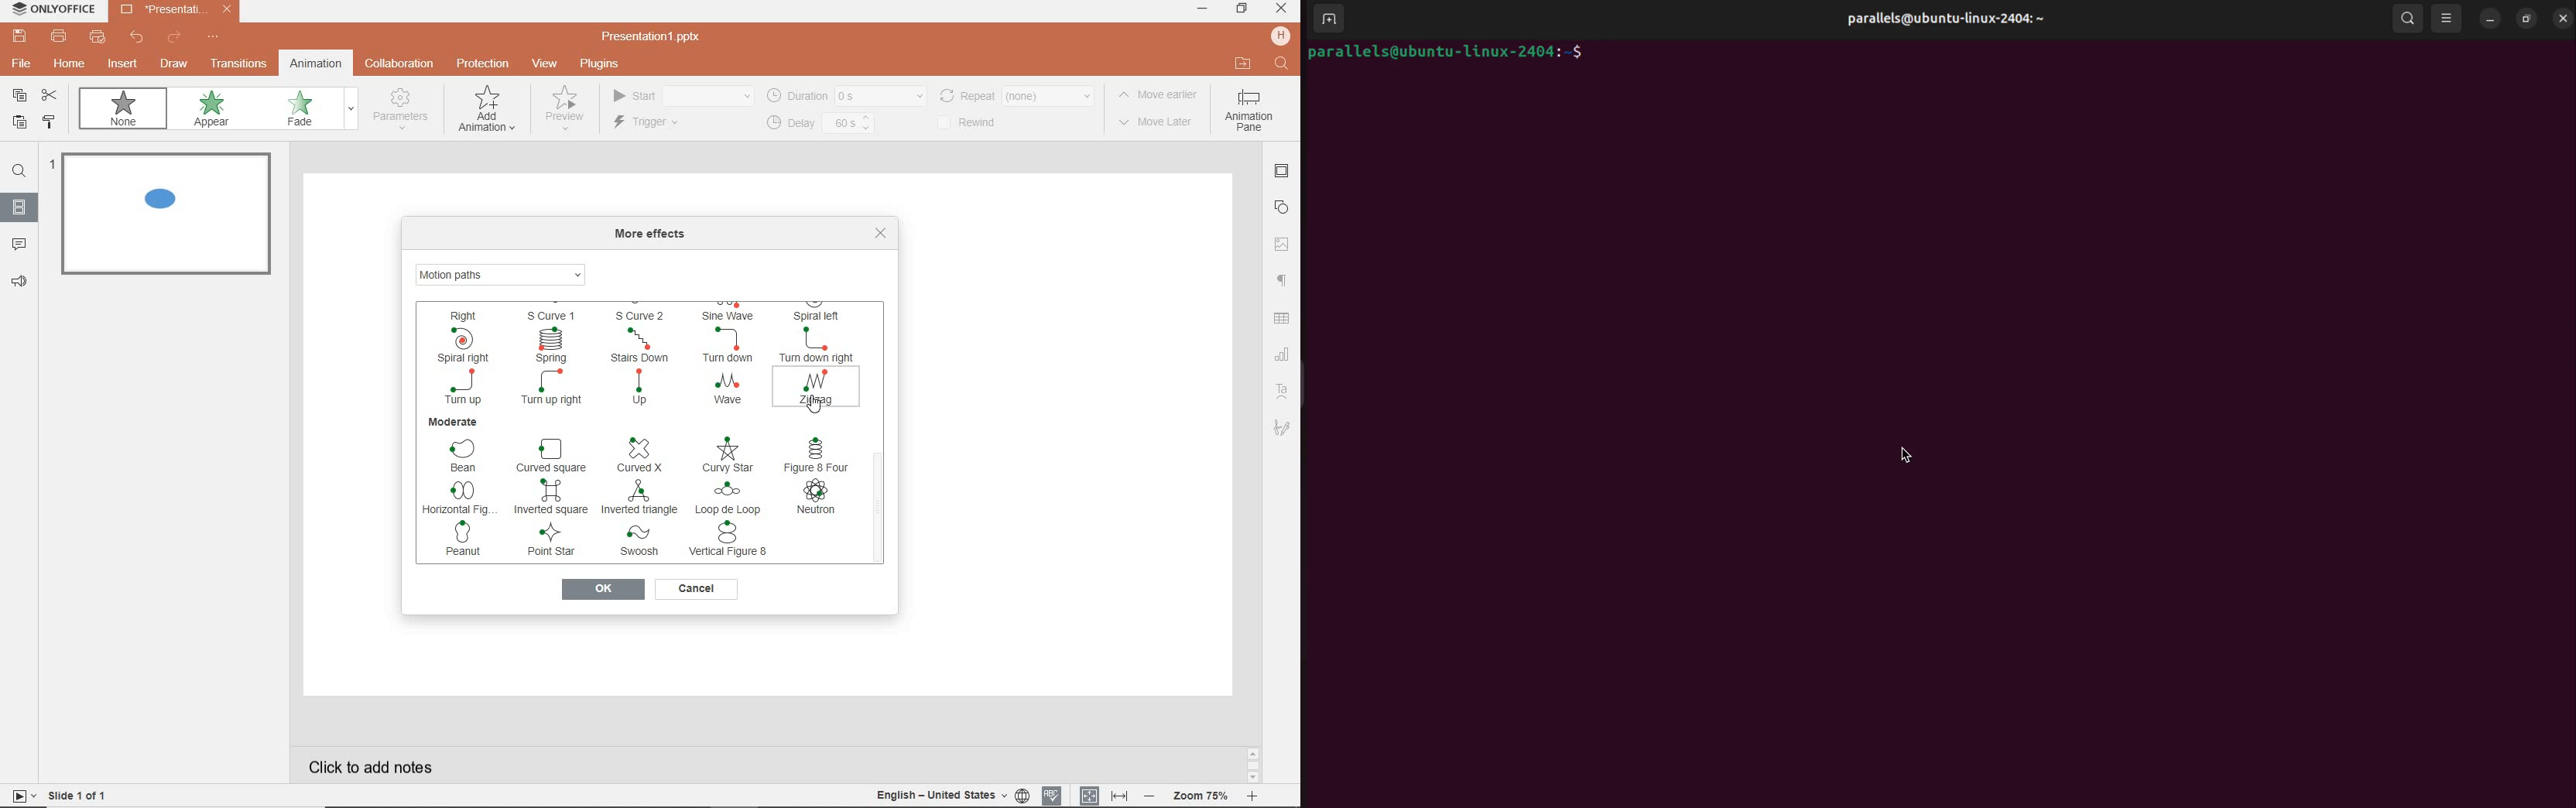 This screenshot has height=812, width=2576. Describe the element at coordinates (817, 387) in the screenshot. I see `zikzag` at that location.